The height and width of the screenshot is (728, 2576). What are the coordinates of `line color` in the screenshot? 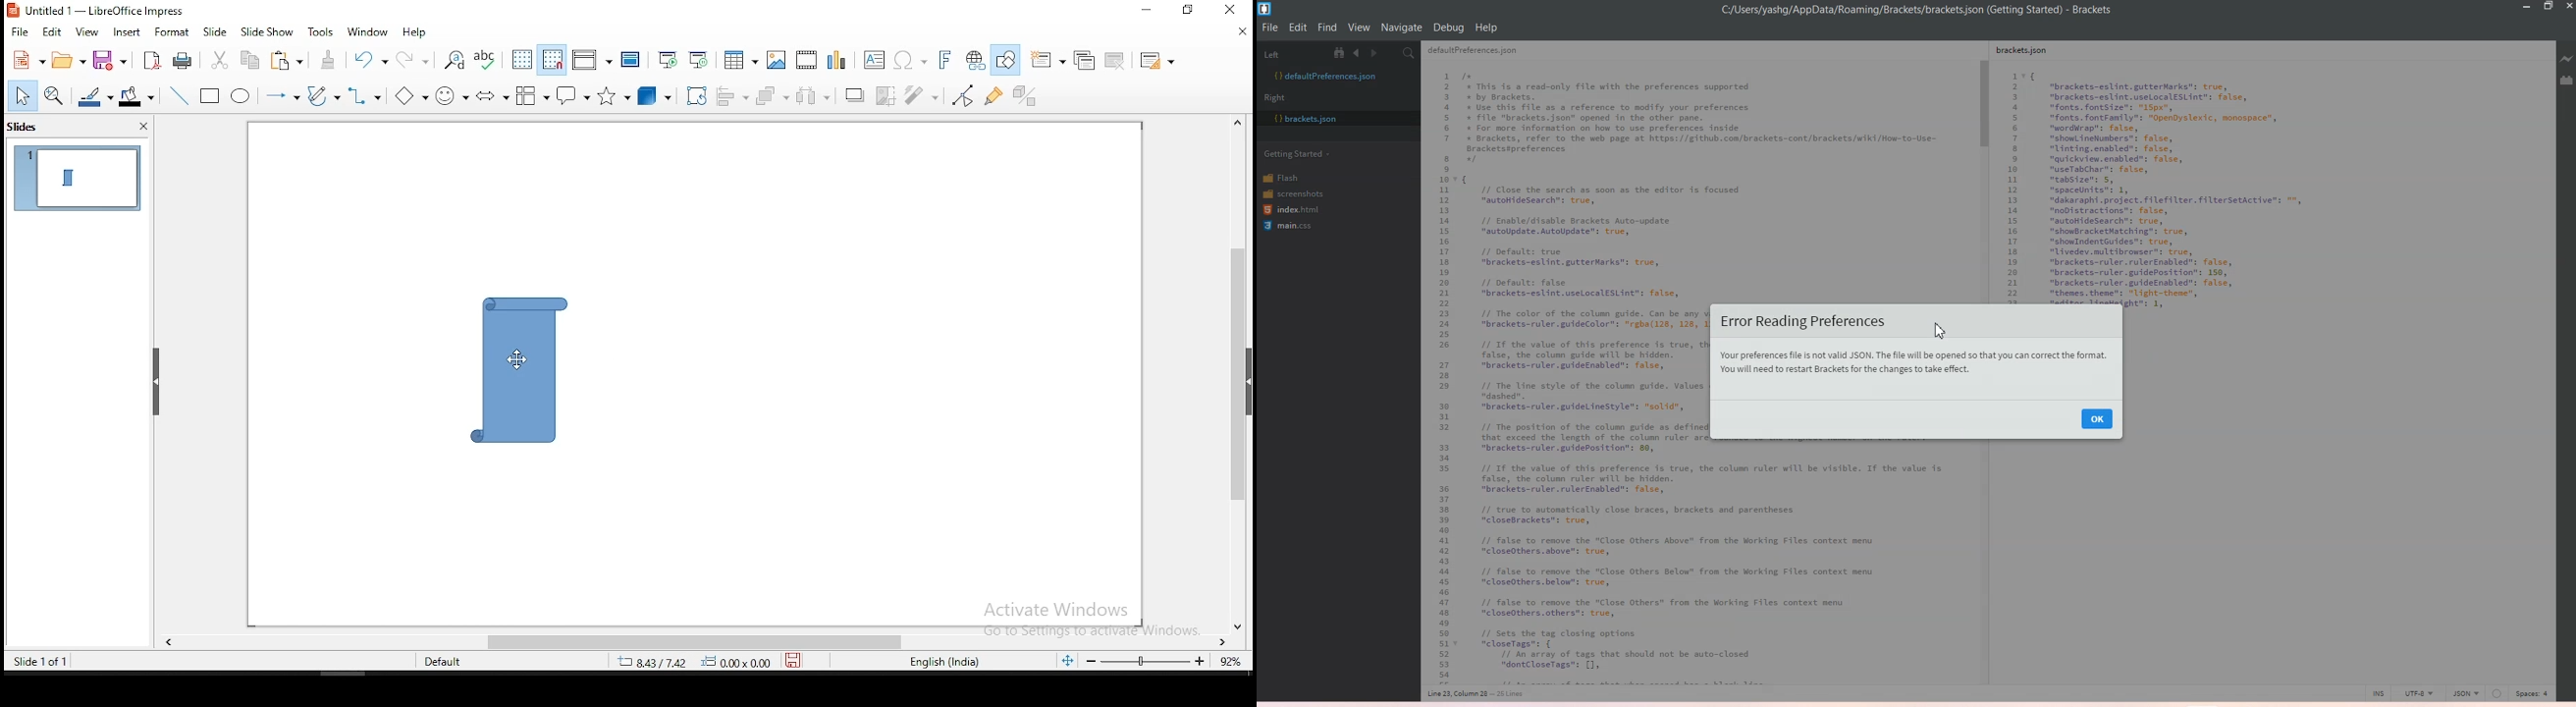 It's located at (96, 95).